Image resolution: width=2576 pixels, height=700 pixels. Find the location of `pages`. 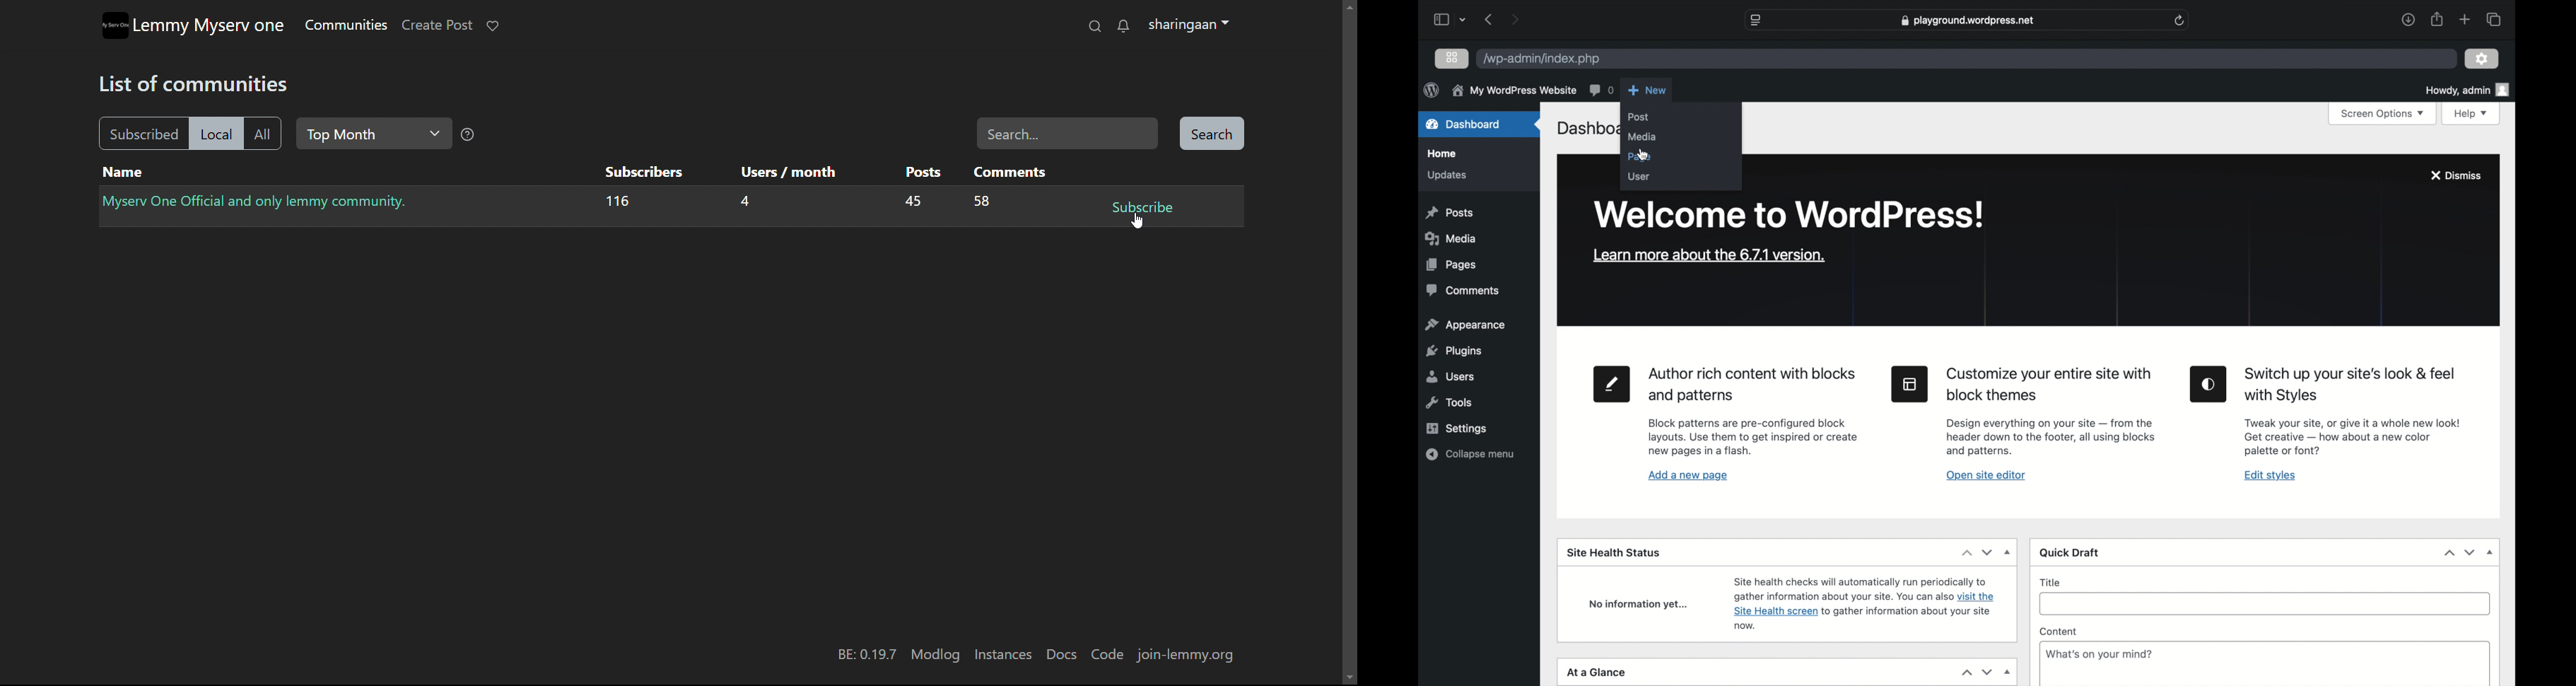

pages is located at coordinates (1450, 265).